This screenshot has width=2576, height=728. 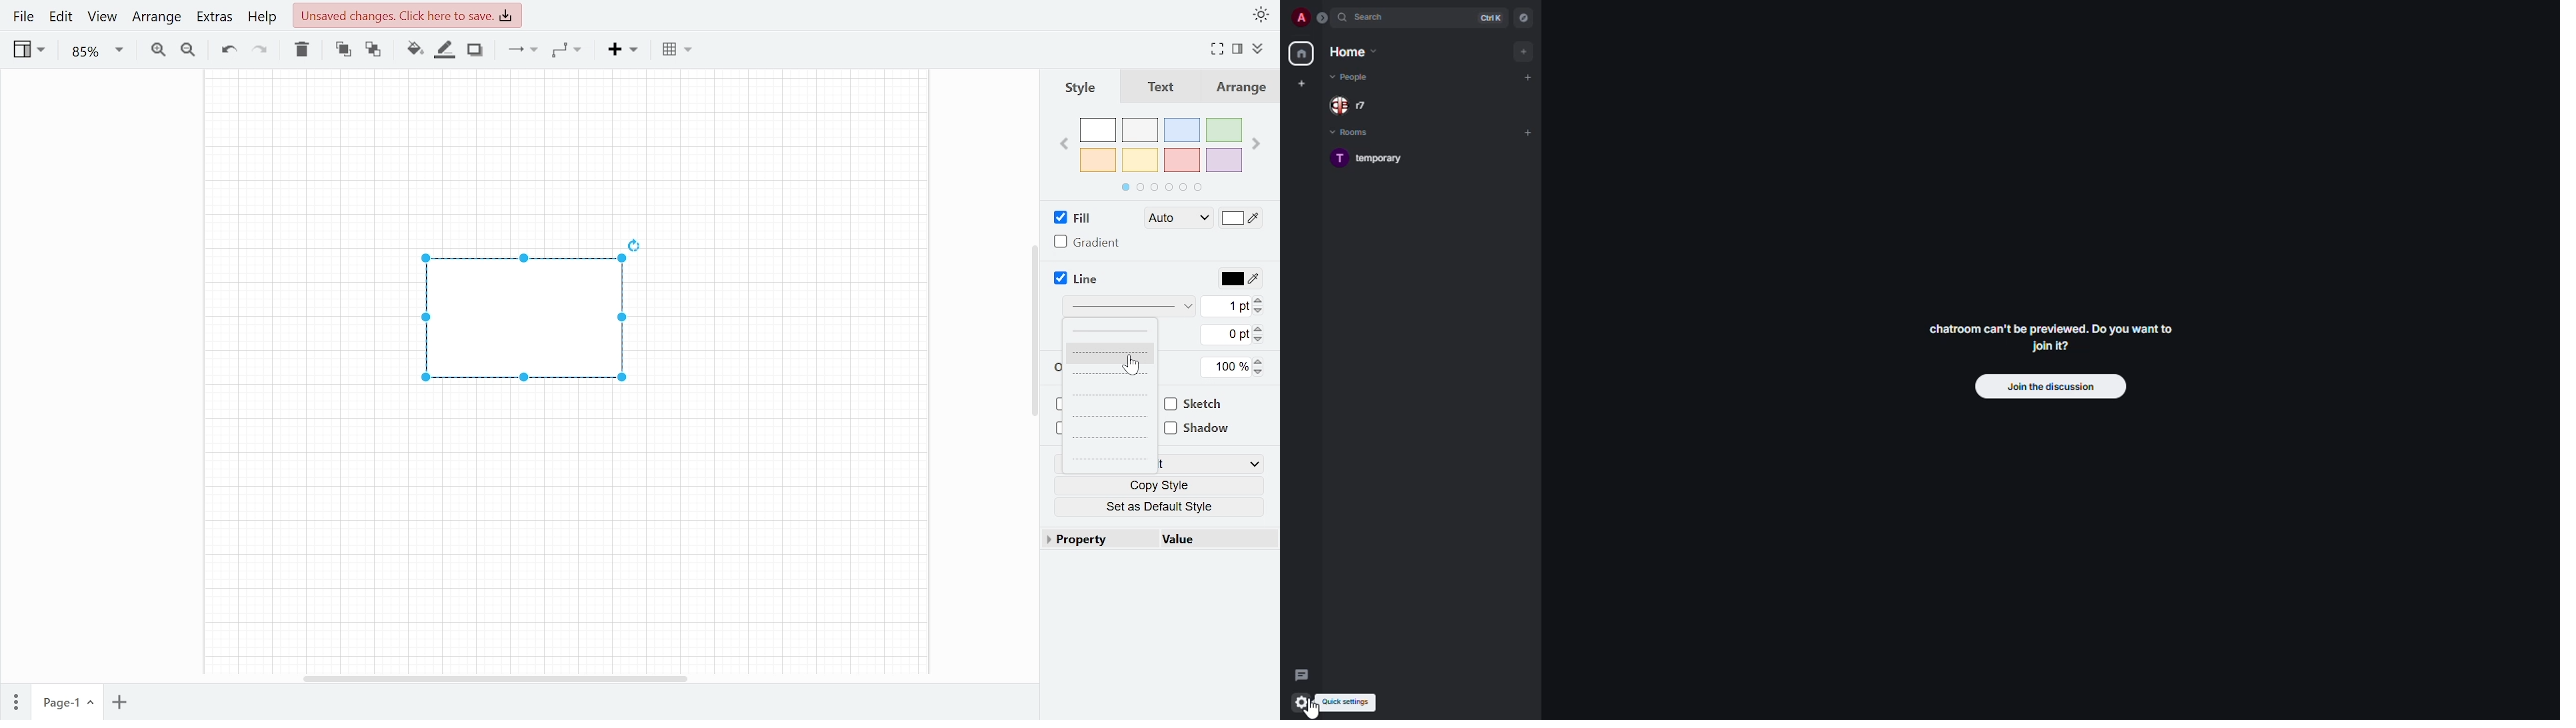 I want to click on Extras, so click(x=213, y=19).